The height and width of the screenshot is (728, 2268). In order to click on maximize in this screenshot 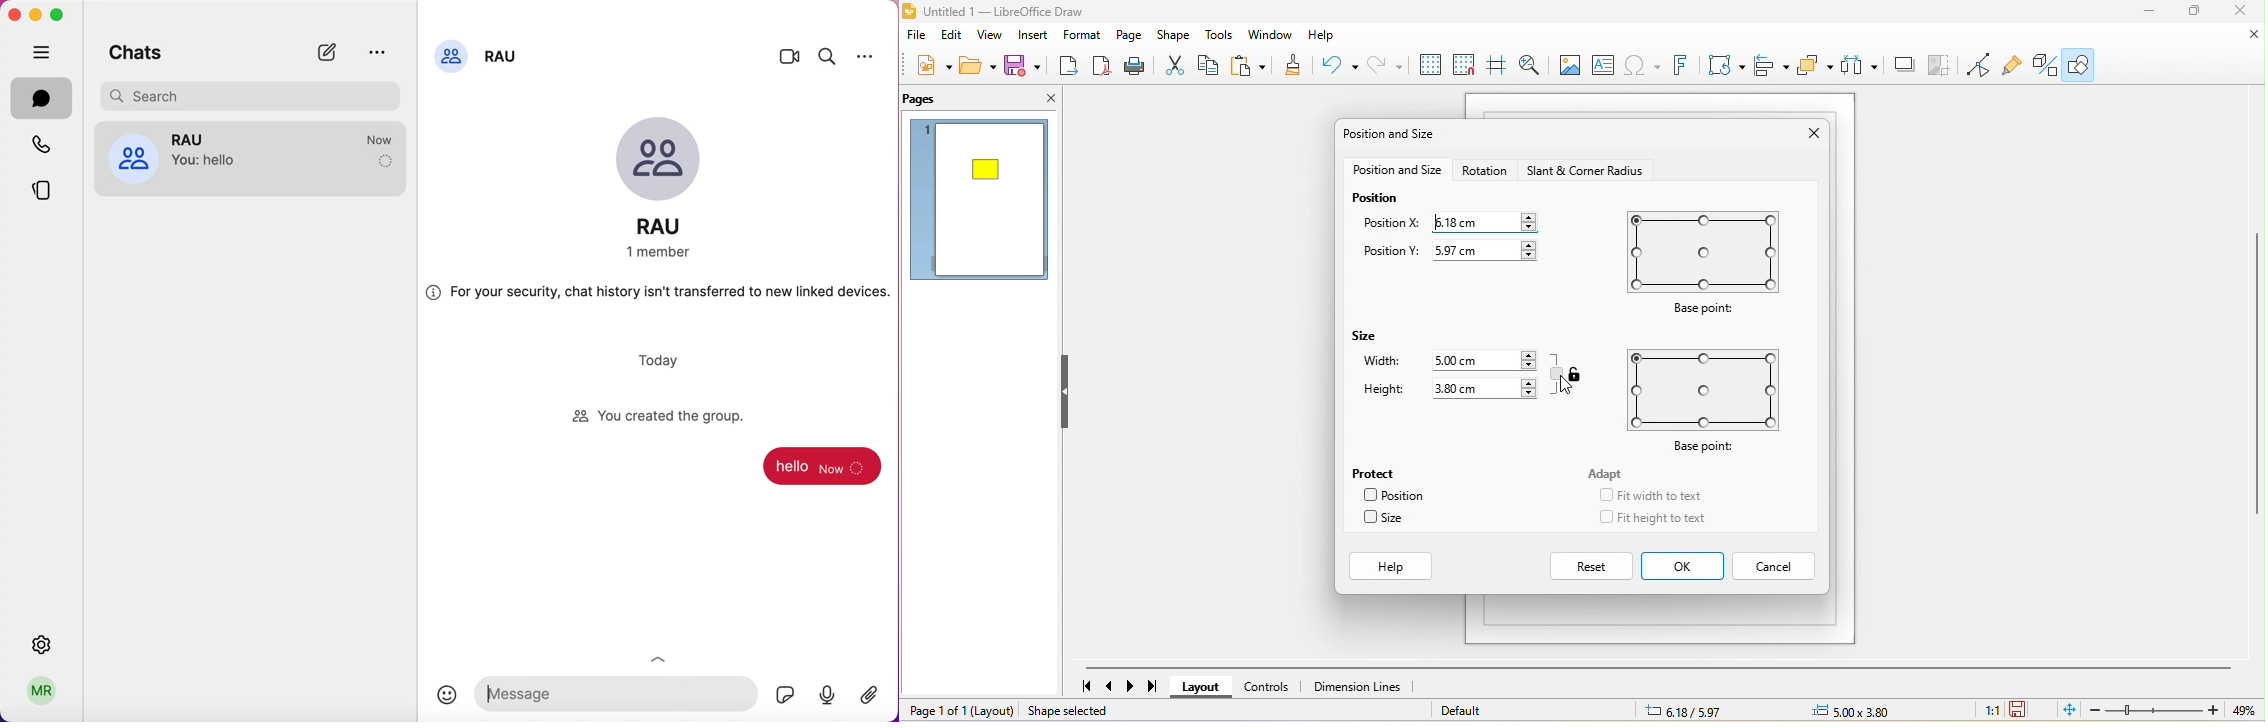, I will do `click(2192, 13)`.